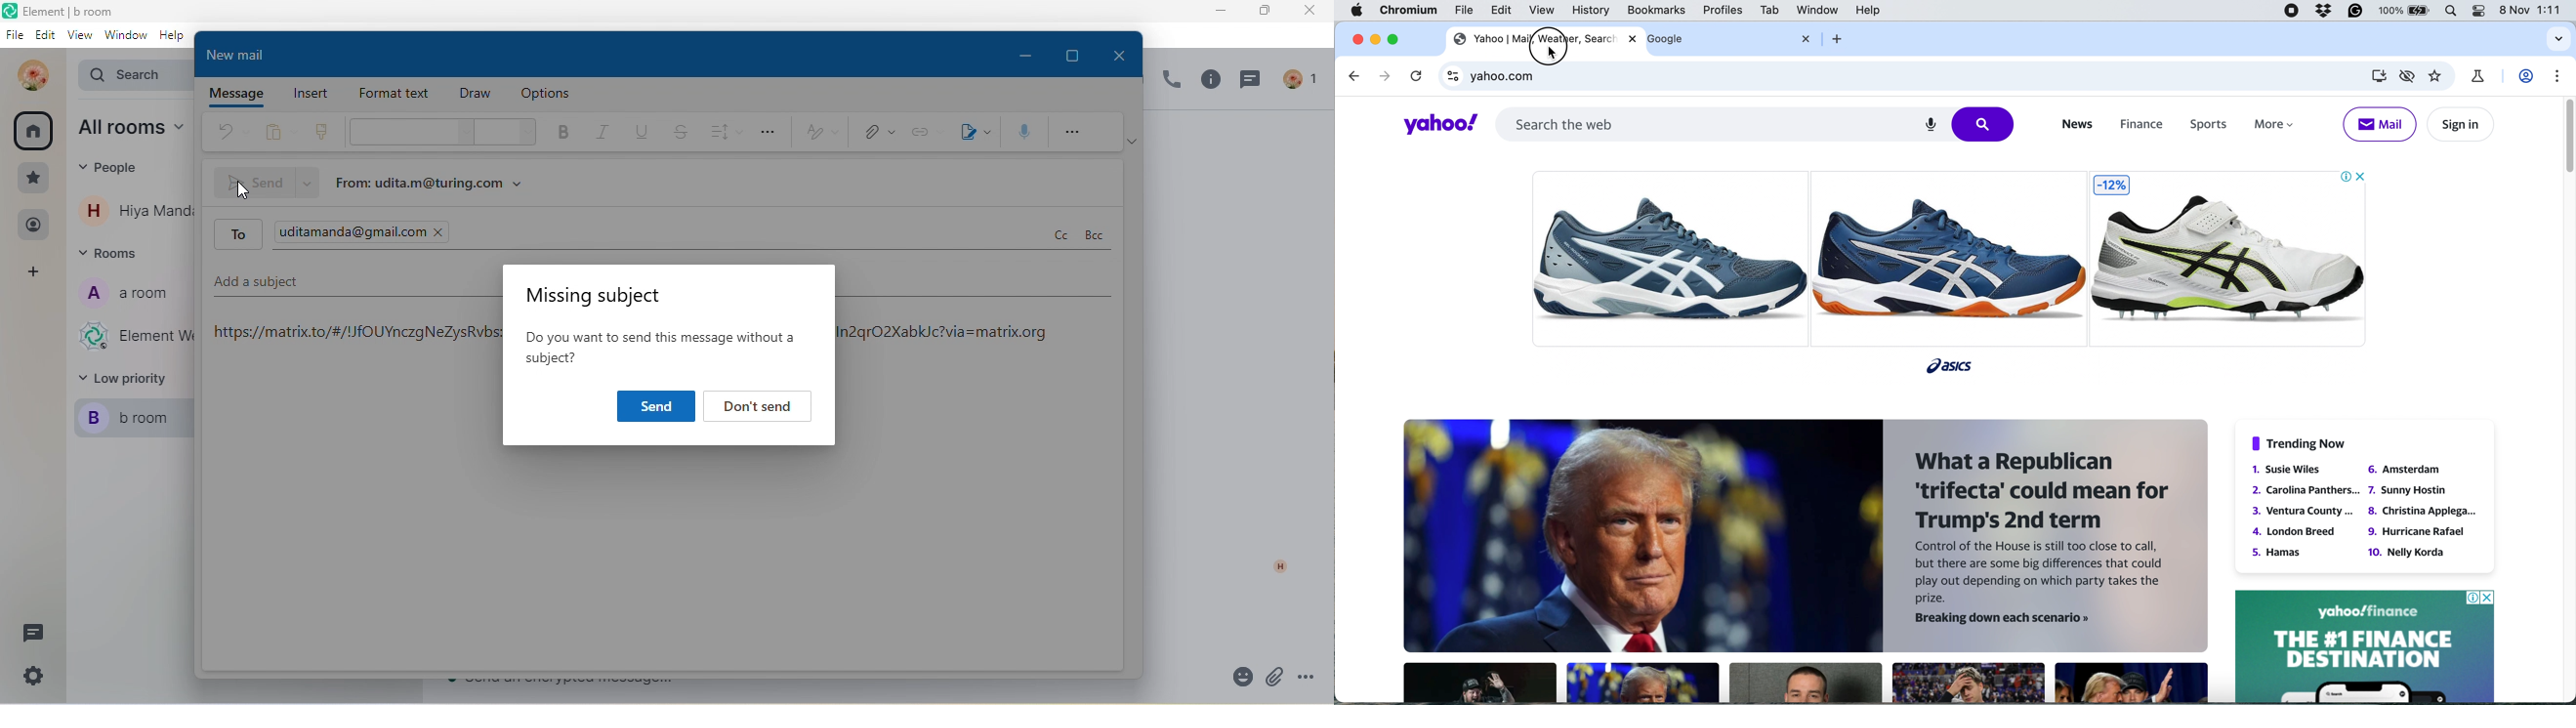  What do you see at coordinates (663, 233) in the screenshot?
I see `to` at bounding box center [663, 233].